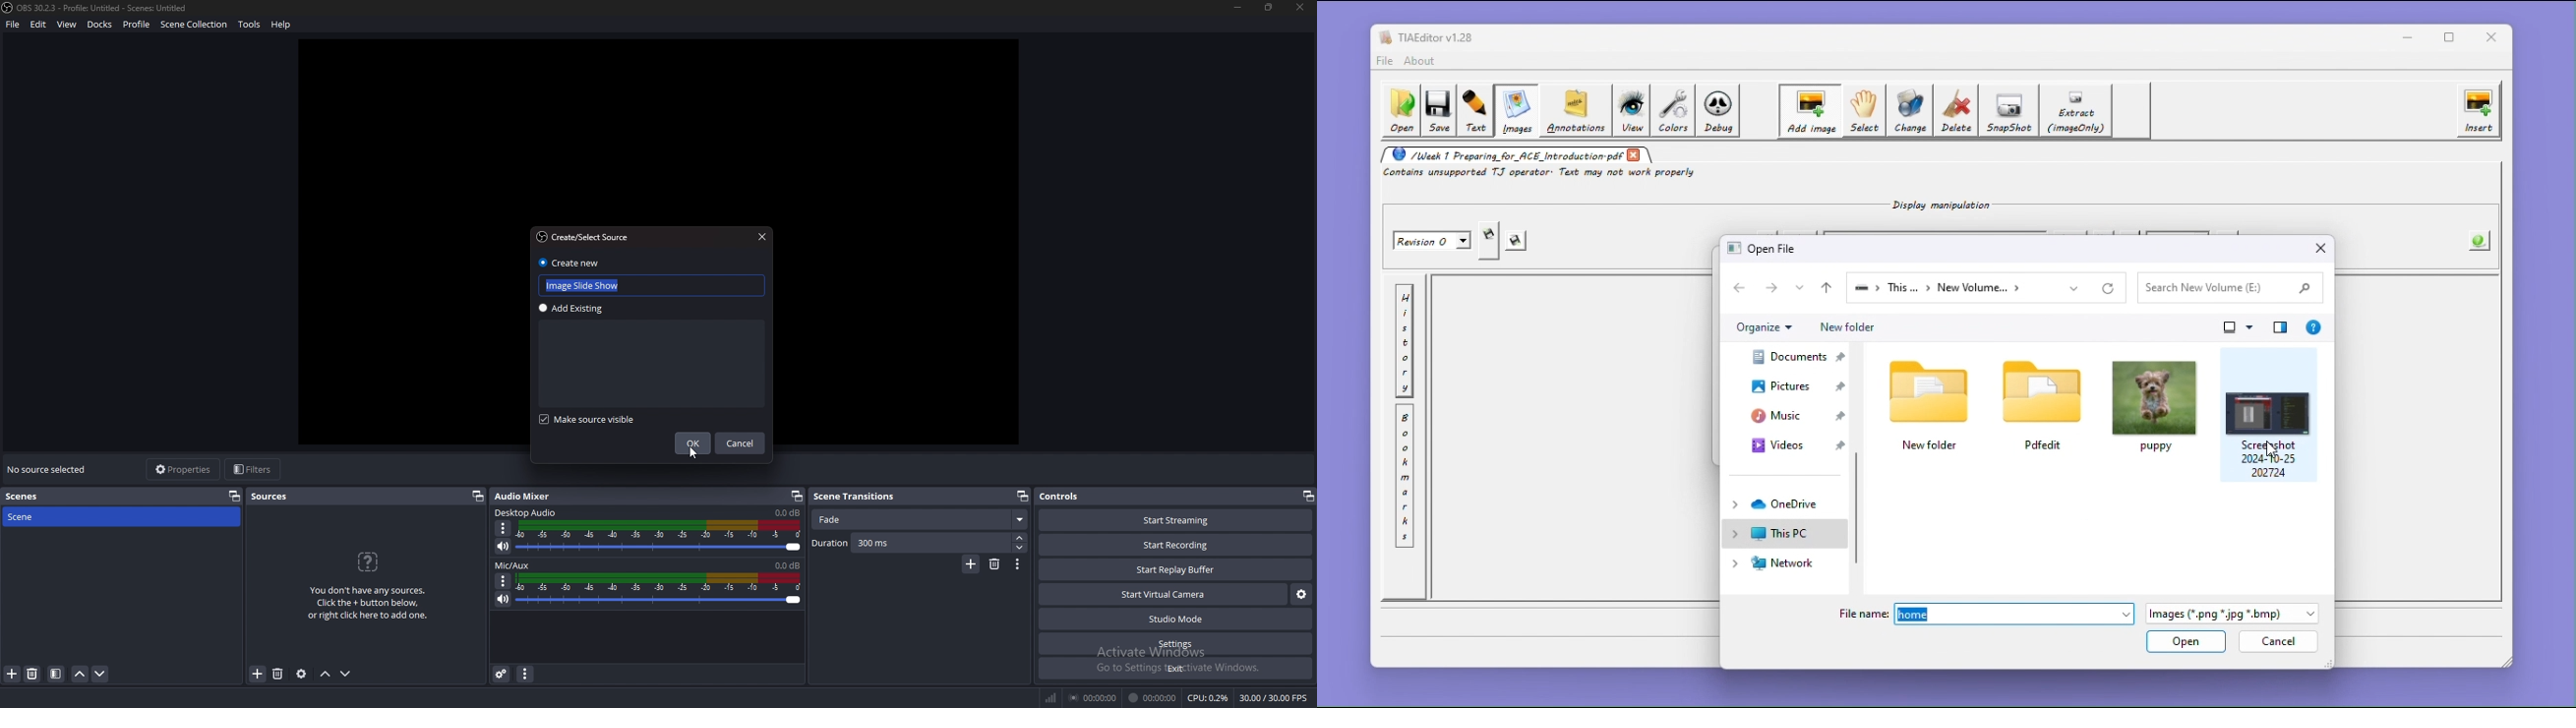  What do you see at coordinates (1178, 544) in the screenshot?
I see `start recording` at bounding box center [1178, 544].